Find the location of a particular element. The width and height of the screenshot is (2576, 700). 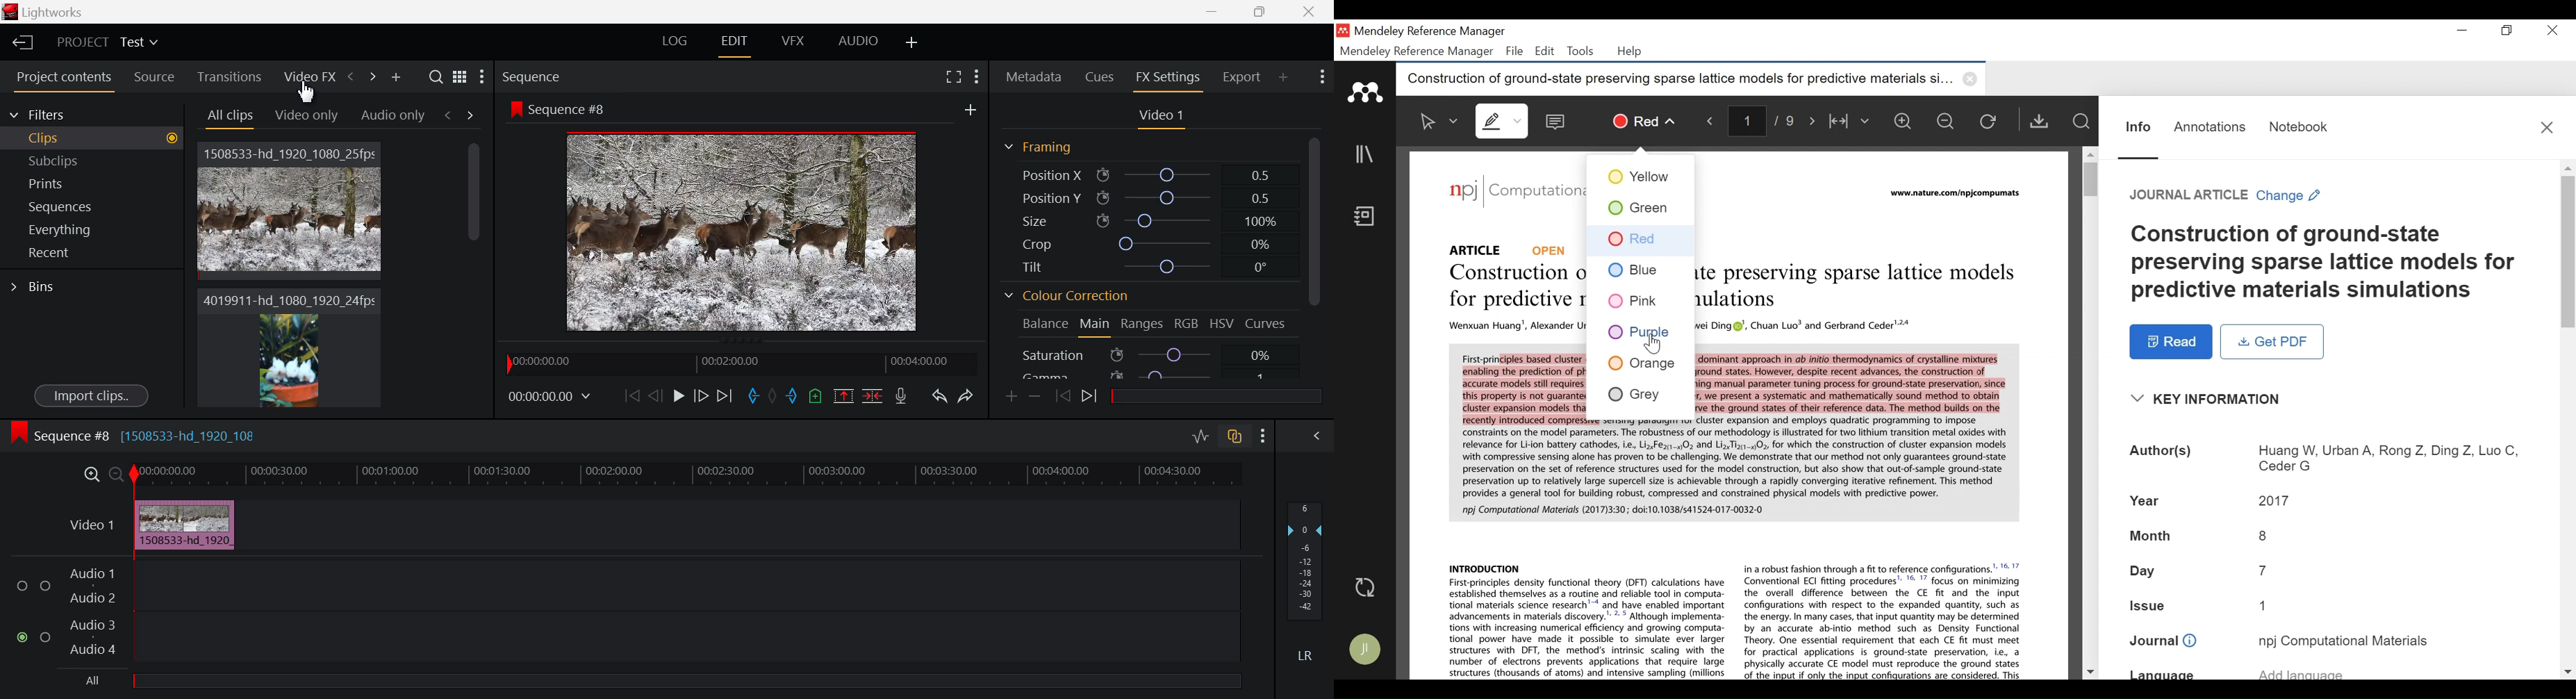

Previous Panel is located at coordinates (352, 77).